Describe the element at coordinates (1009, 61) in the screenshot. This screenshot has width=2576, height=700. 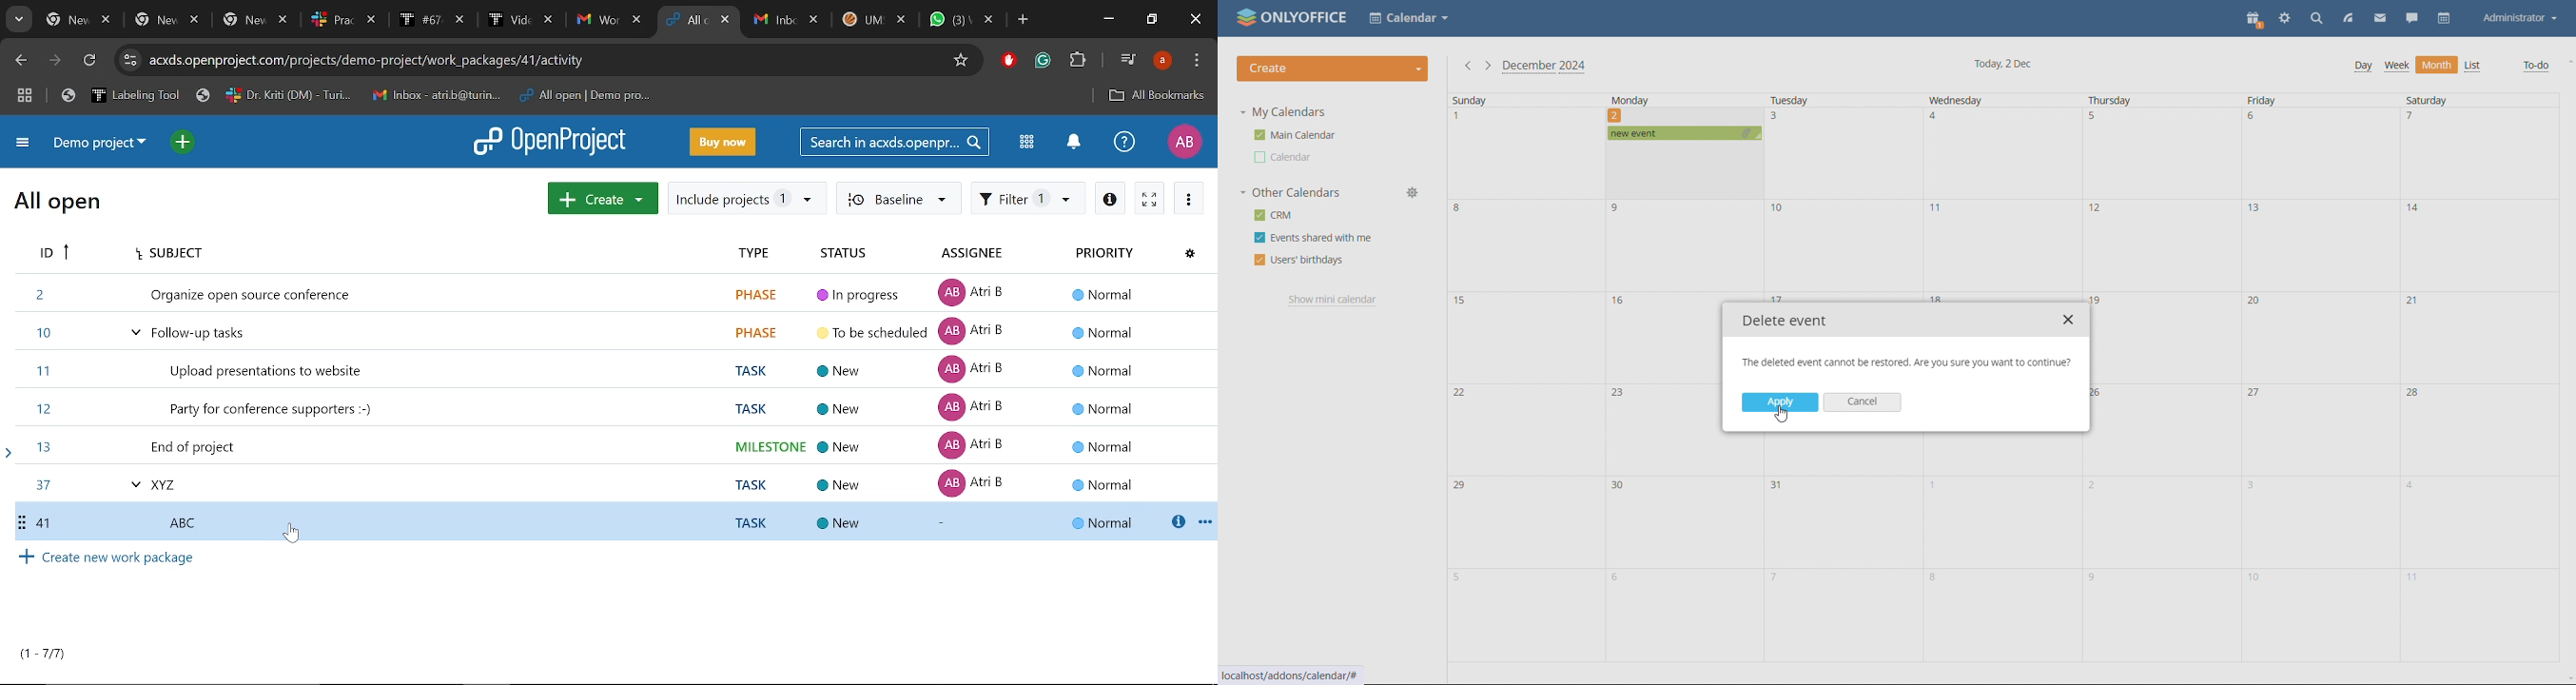
I see `Addblock` at that location.